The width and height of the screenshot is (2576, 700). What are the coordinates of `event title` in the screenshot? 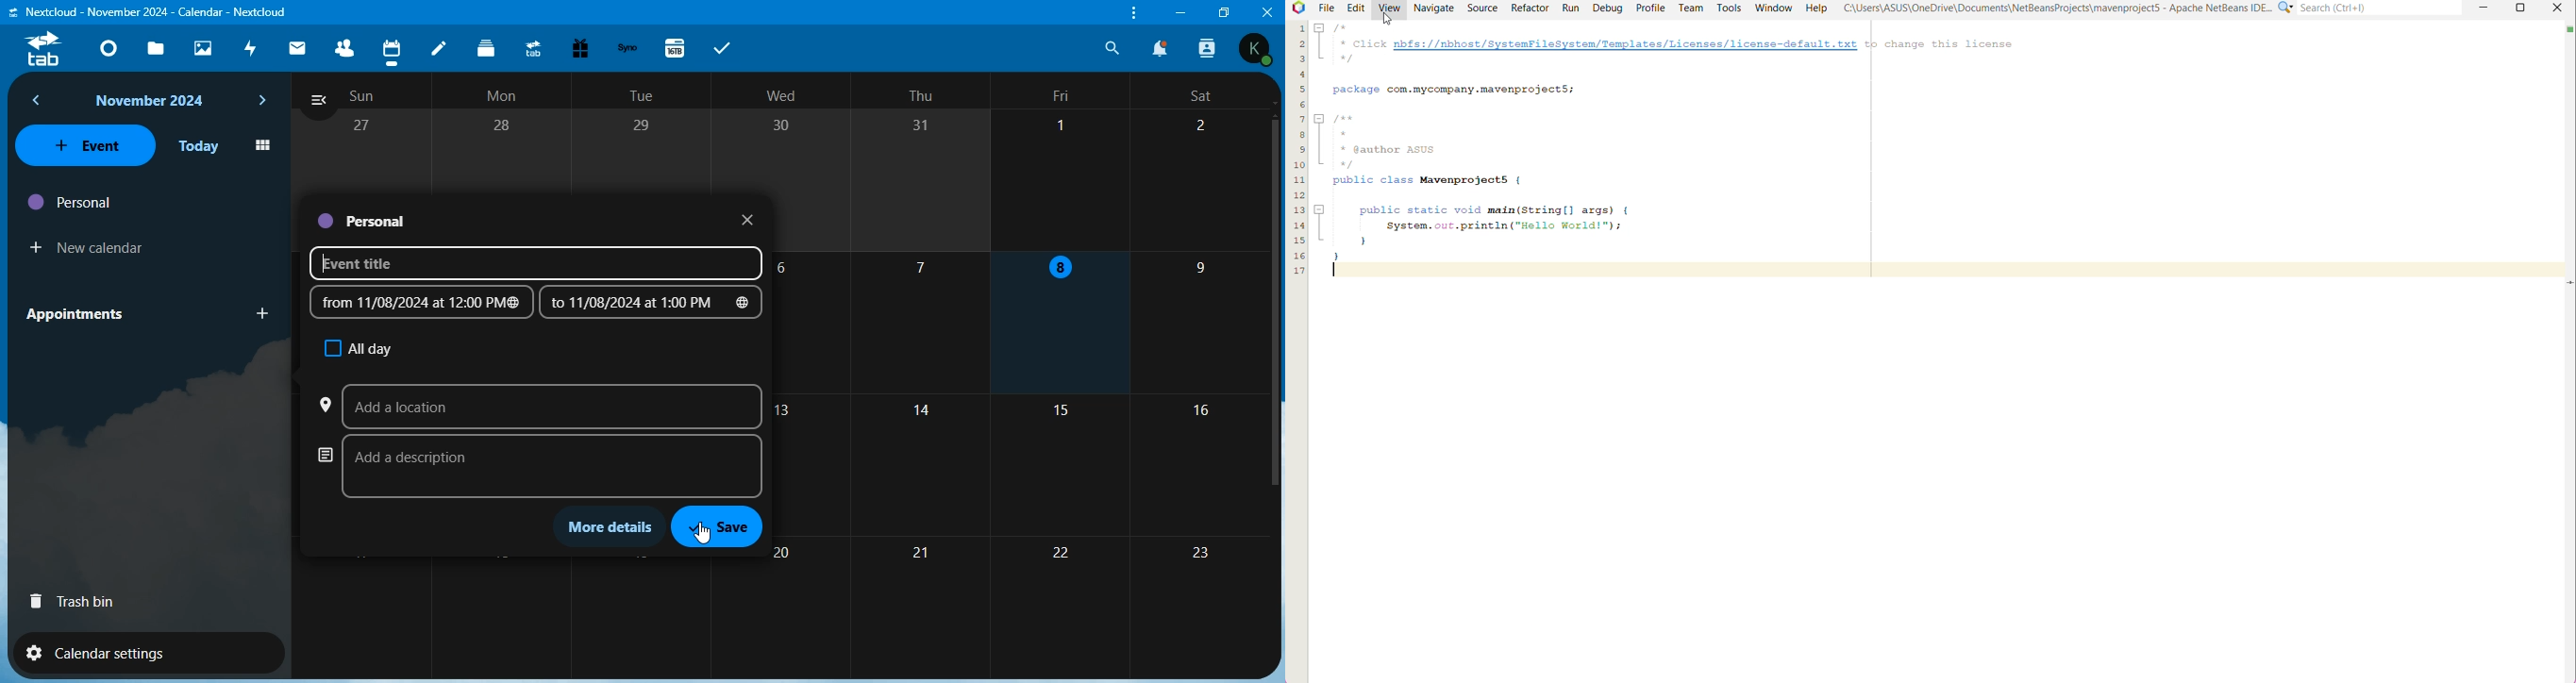 It's located at (533, 263).